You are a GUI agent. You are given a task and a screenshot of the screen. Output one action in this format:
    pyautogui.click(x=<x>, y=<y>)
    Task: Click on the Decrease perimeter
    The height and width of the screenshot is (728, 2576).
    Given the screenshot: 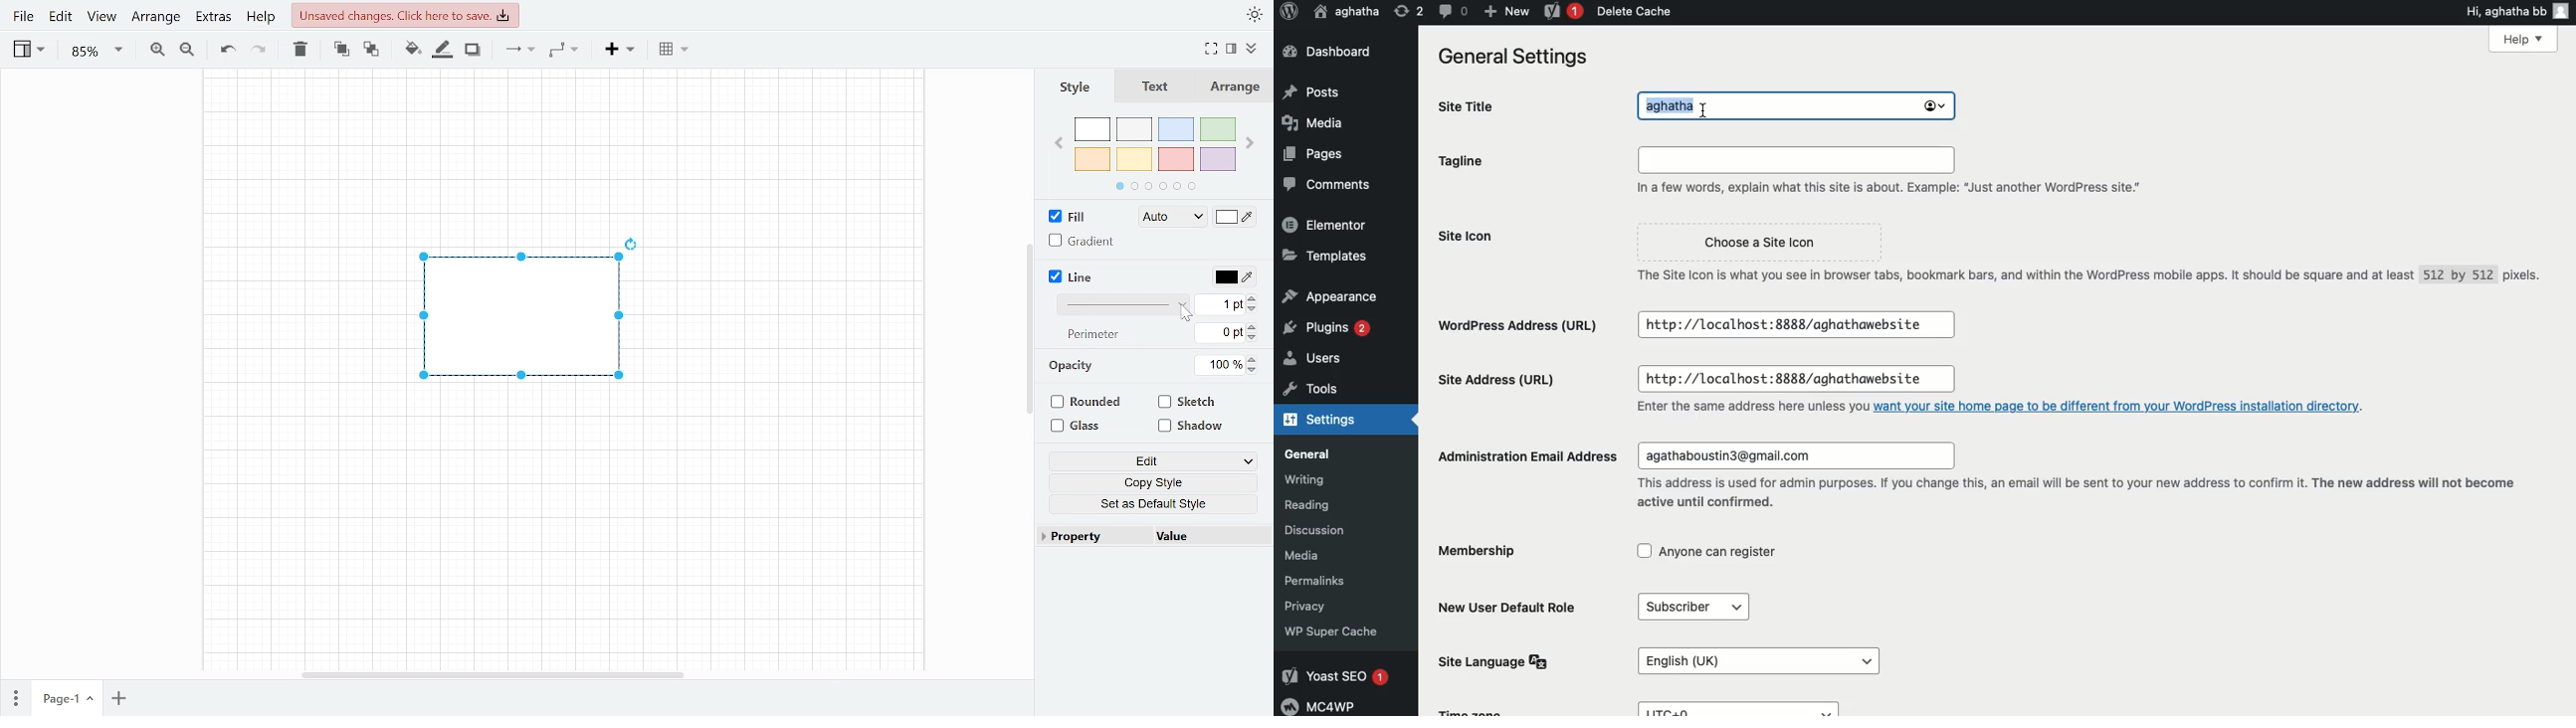 What is the action you would take?
    pyautogui.click(x=1256, y=338)
    